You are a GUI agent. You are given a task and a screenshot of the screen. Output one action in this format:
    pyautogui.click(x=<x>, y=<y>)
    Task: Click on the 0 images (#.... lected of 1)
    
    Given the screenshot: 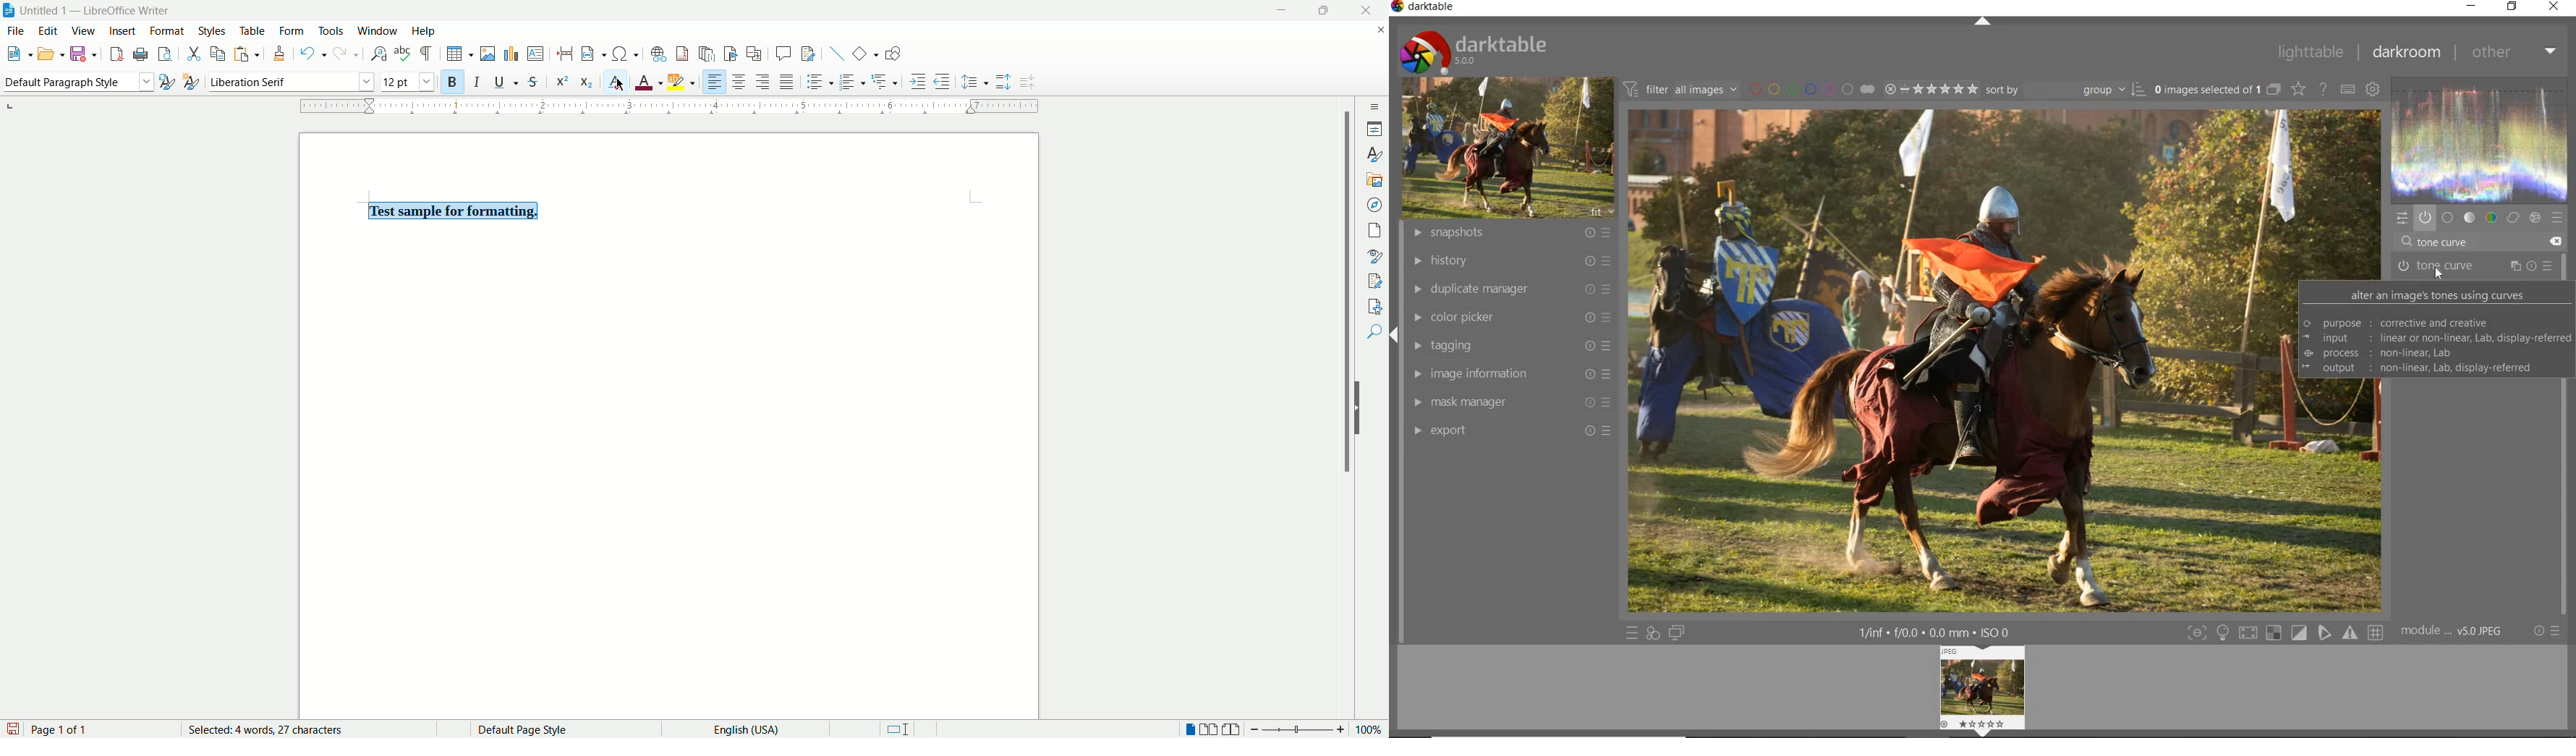 What is the action you would take?
    pyautogui.click(x=2216, y=89)
    